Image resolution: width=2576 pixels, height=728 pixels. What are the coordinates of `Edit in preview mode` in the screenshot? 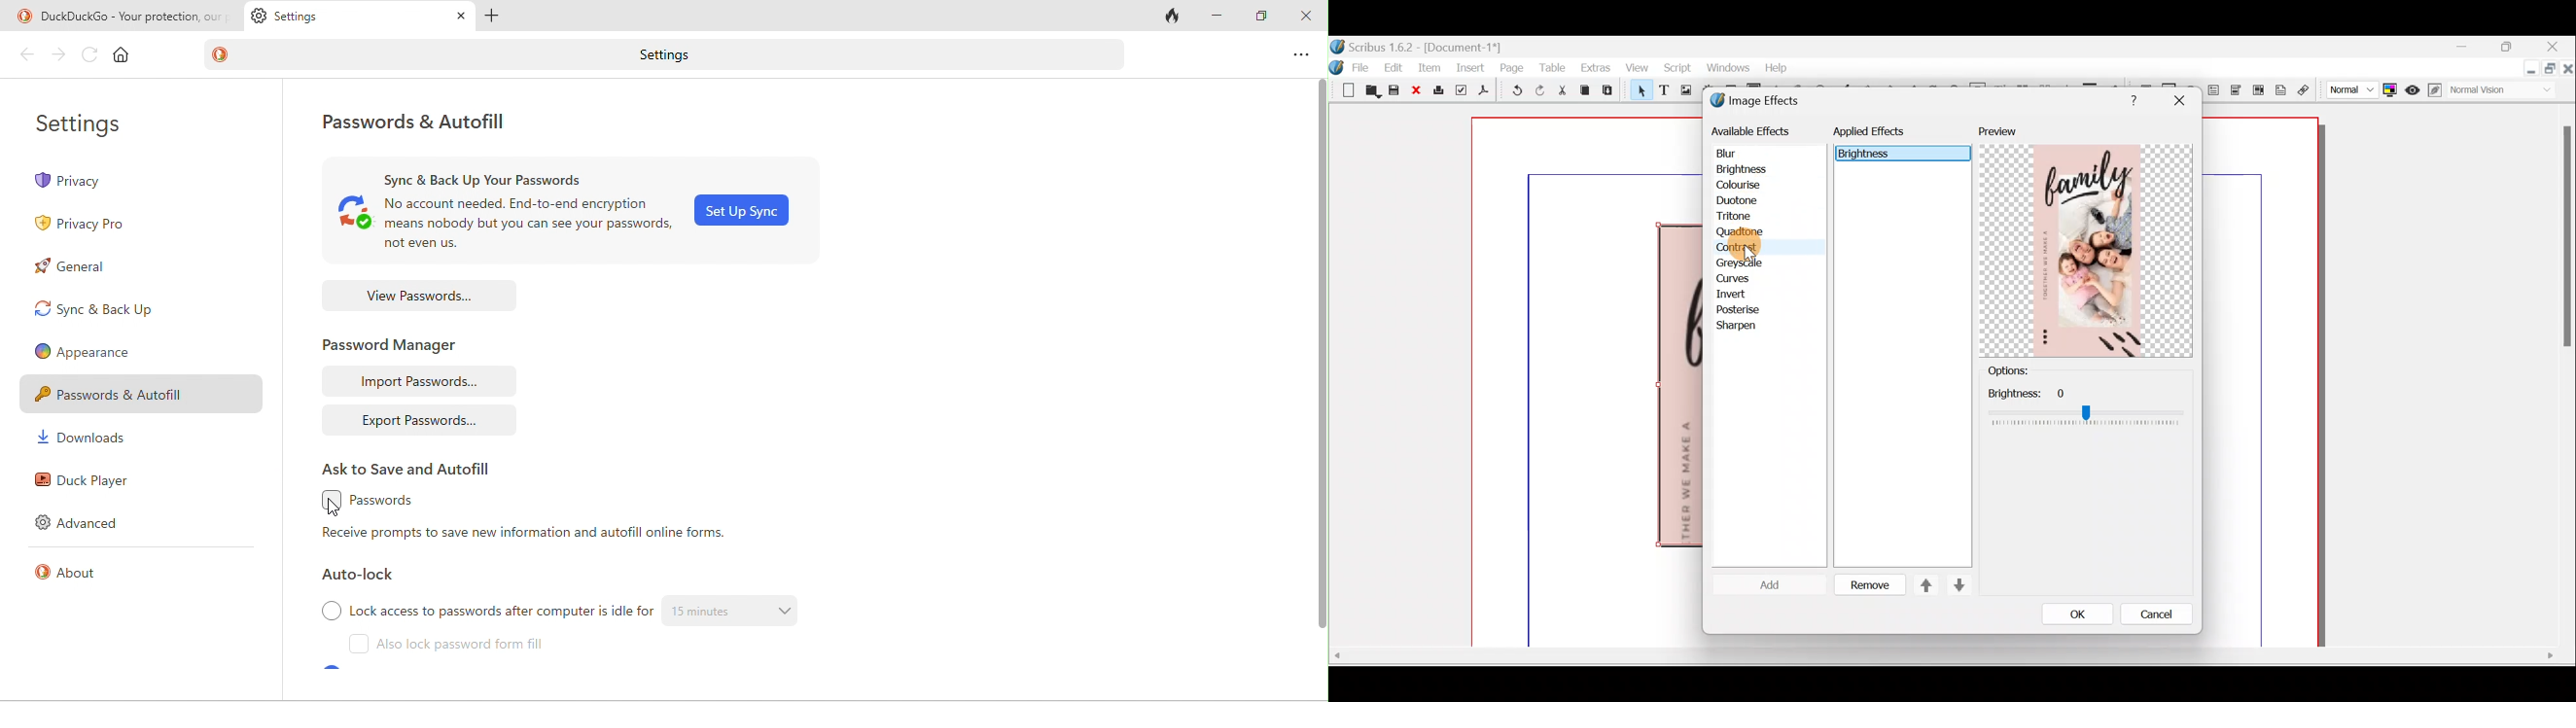 It's located at (2437, 90).